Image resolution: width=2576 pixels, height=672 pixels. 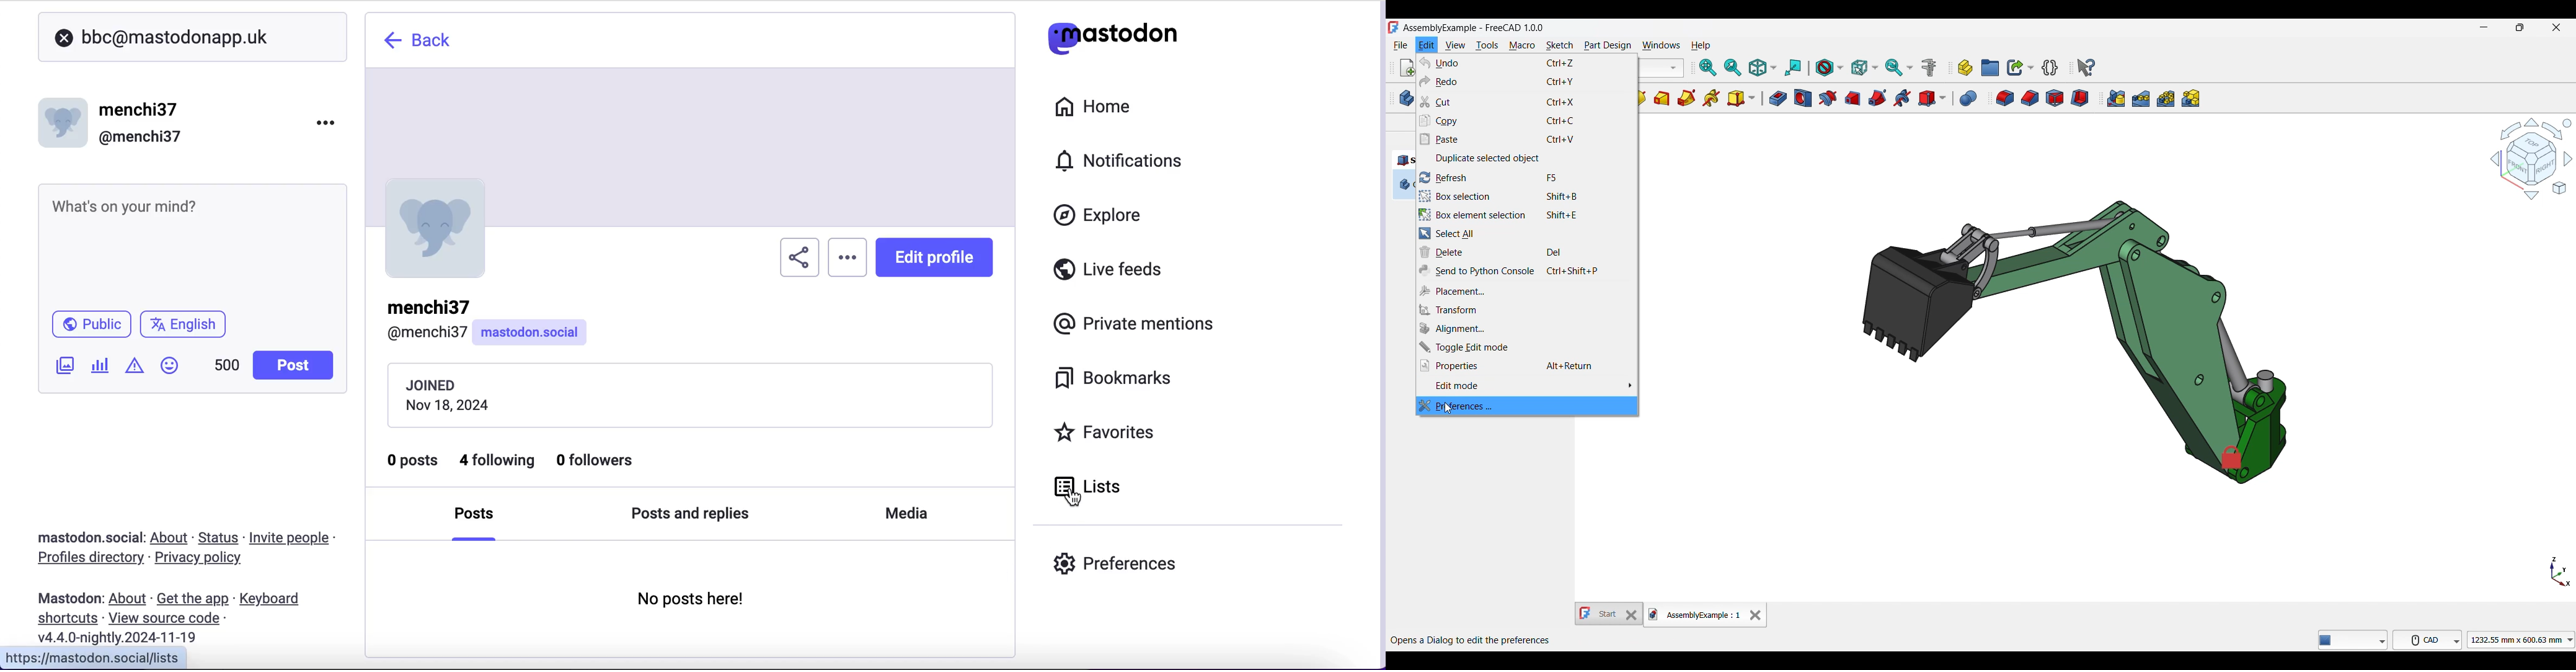 I want to click on no posts, so click(x=694, y=603).